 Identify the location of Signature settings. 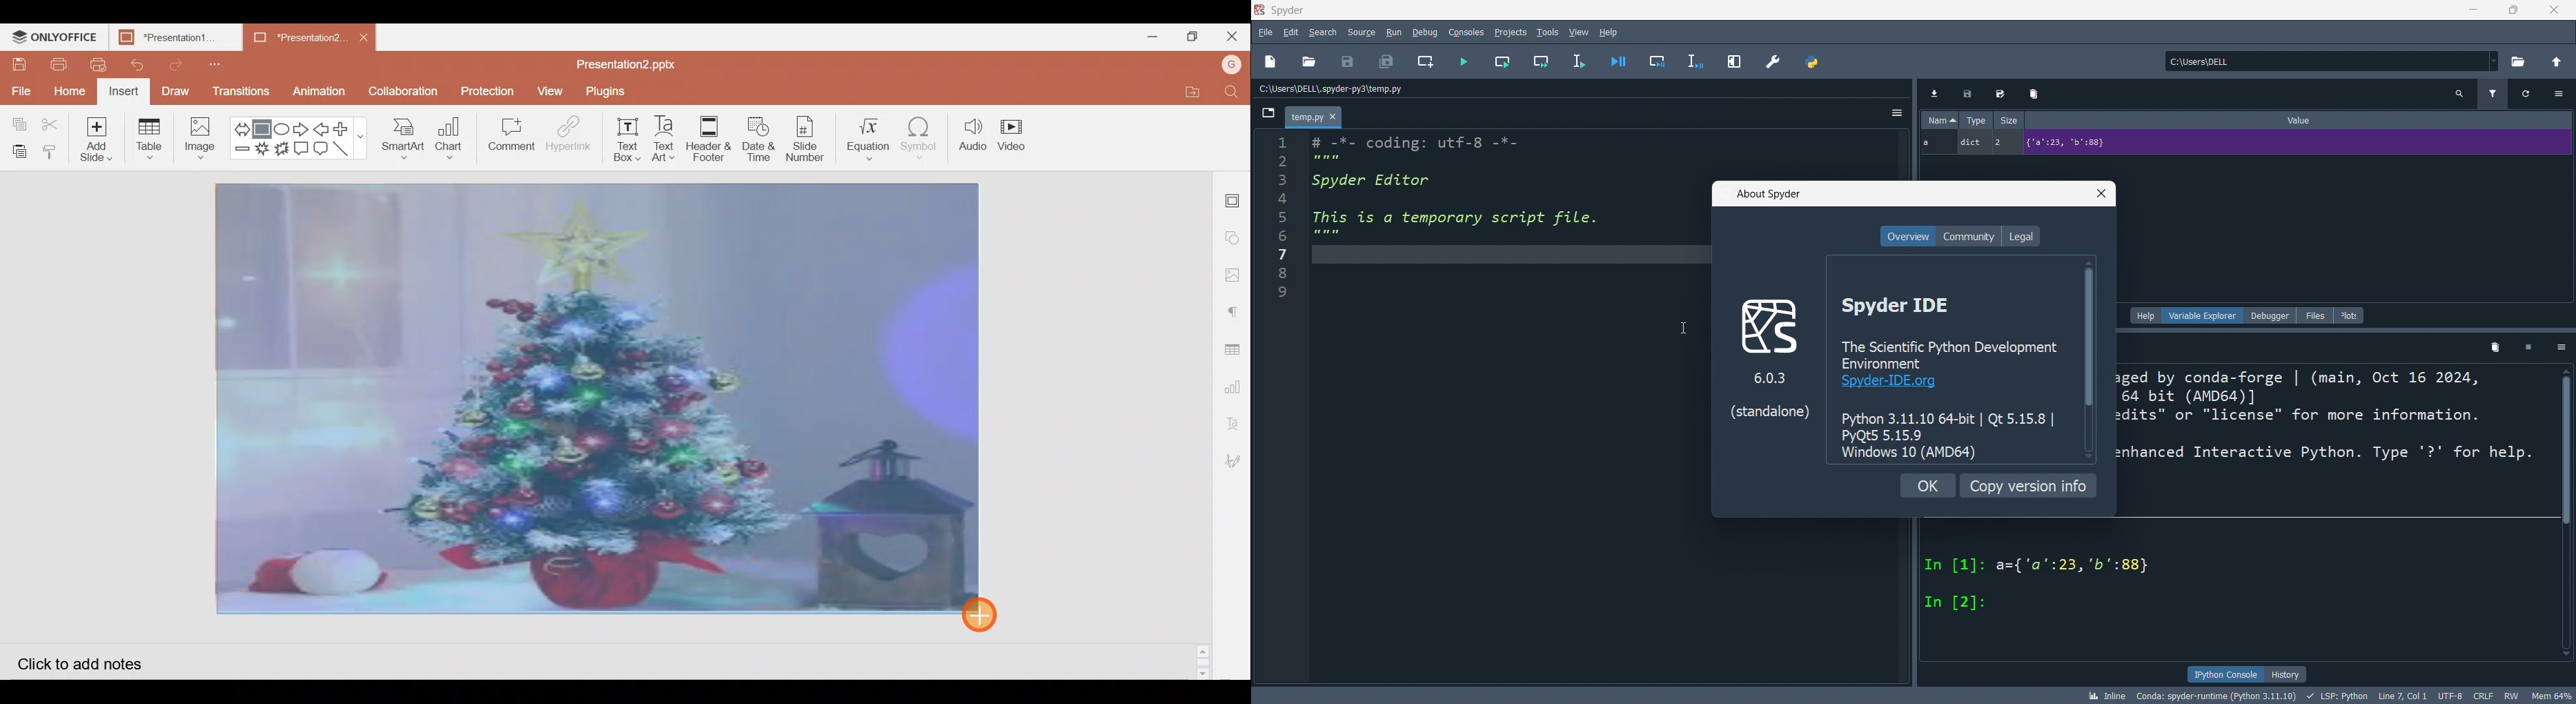
(1236, 459).